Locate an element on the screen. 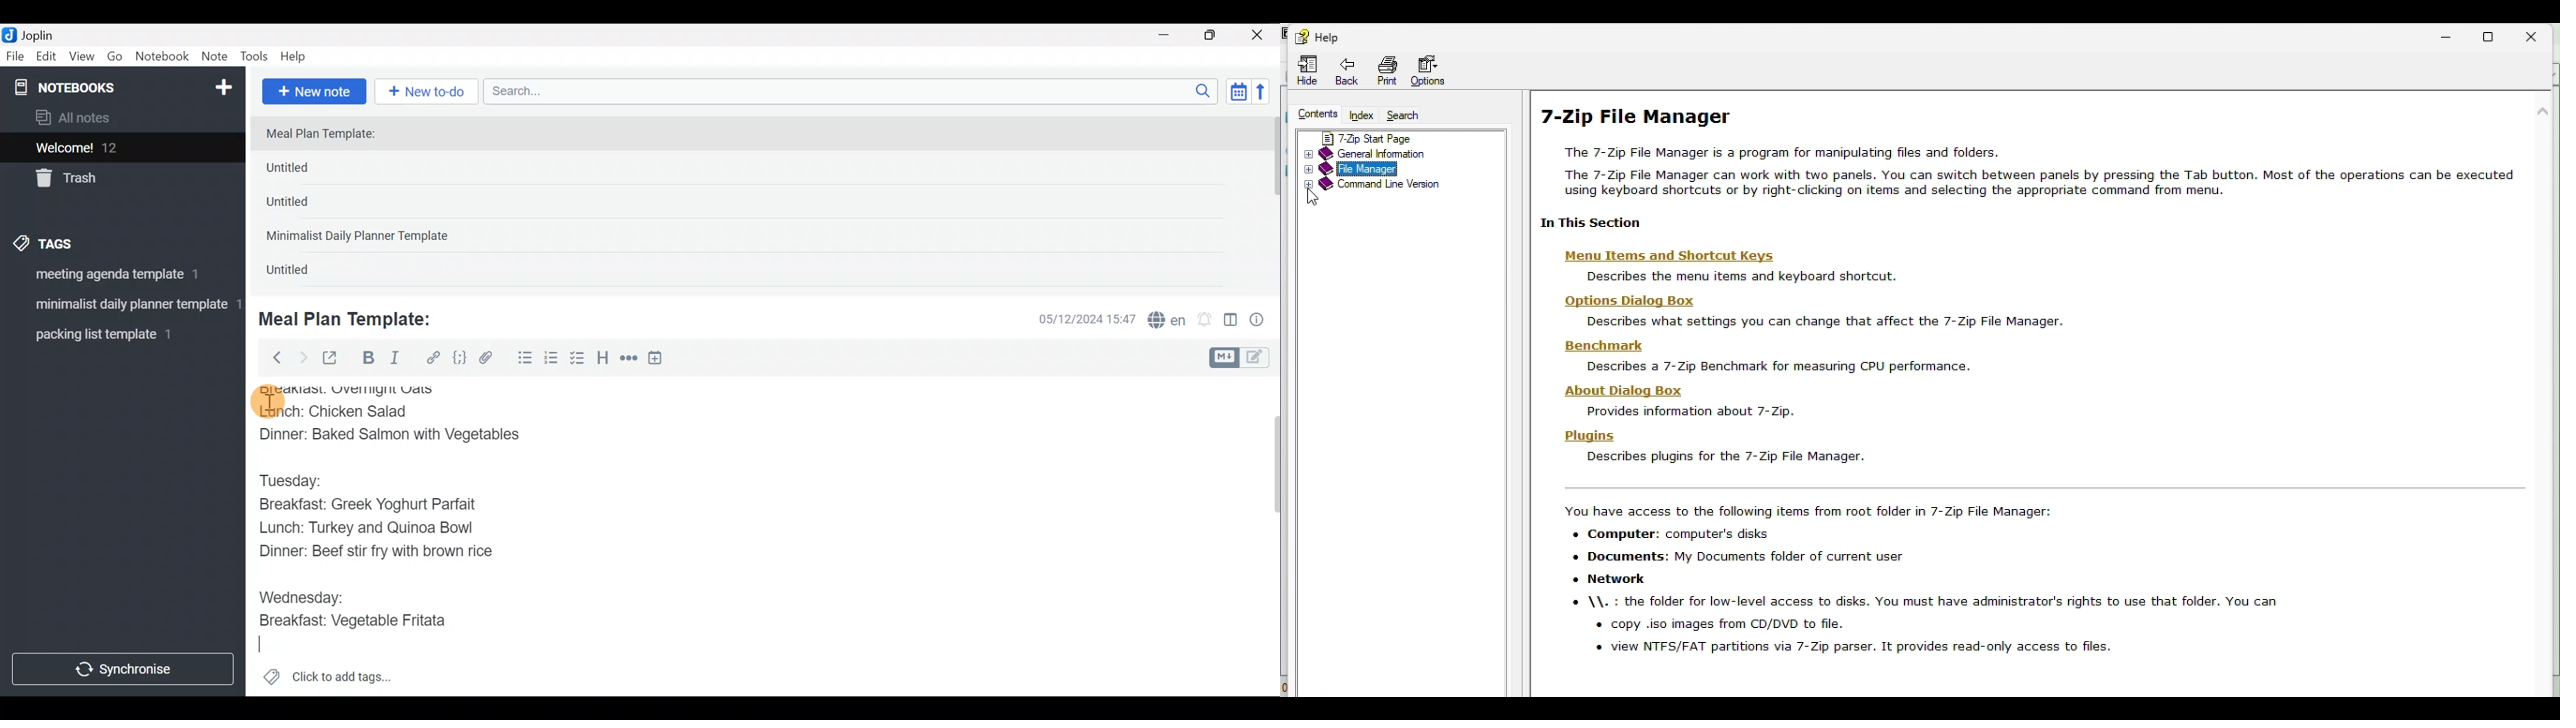 The image size is (2576, 728). Welcome! is located at coordinates (121, 149).